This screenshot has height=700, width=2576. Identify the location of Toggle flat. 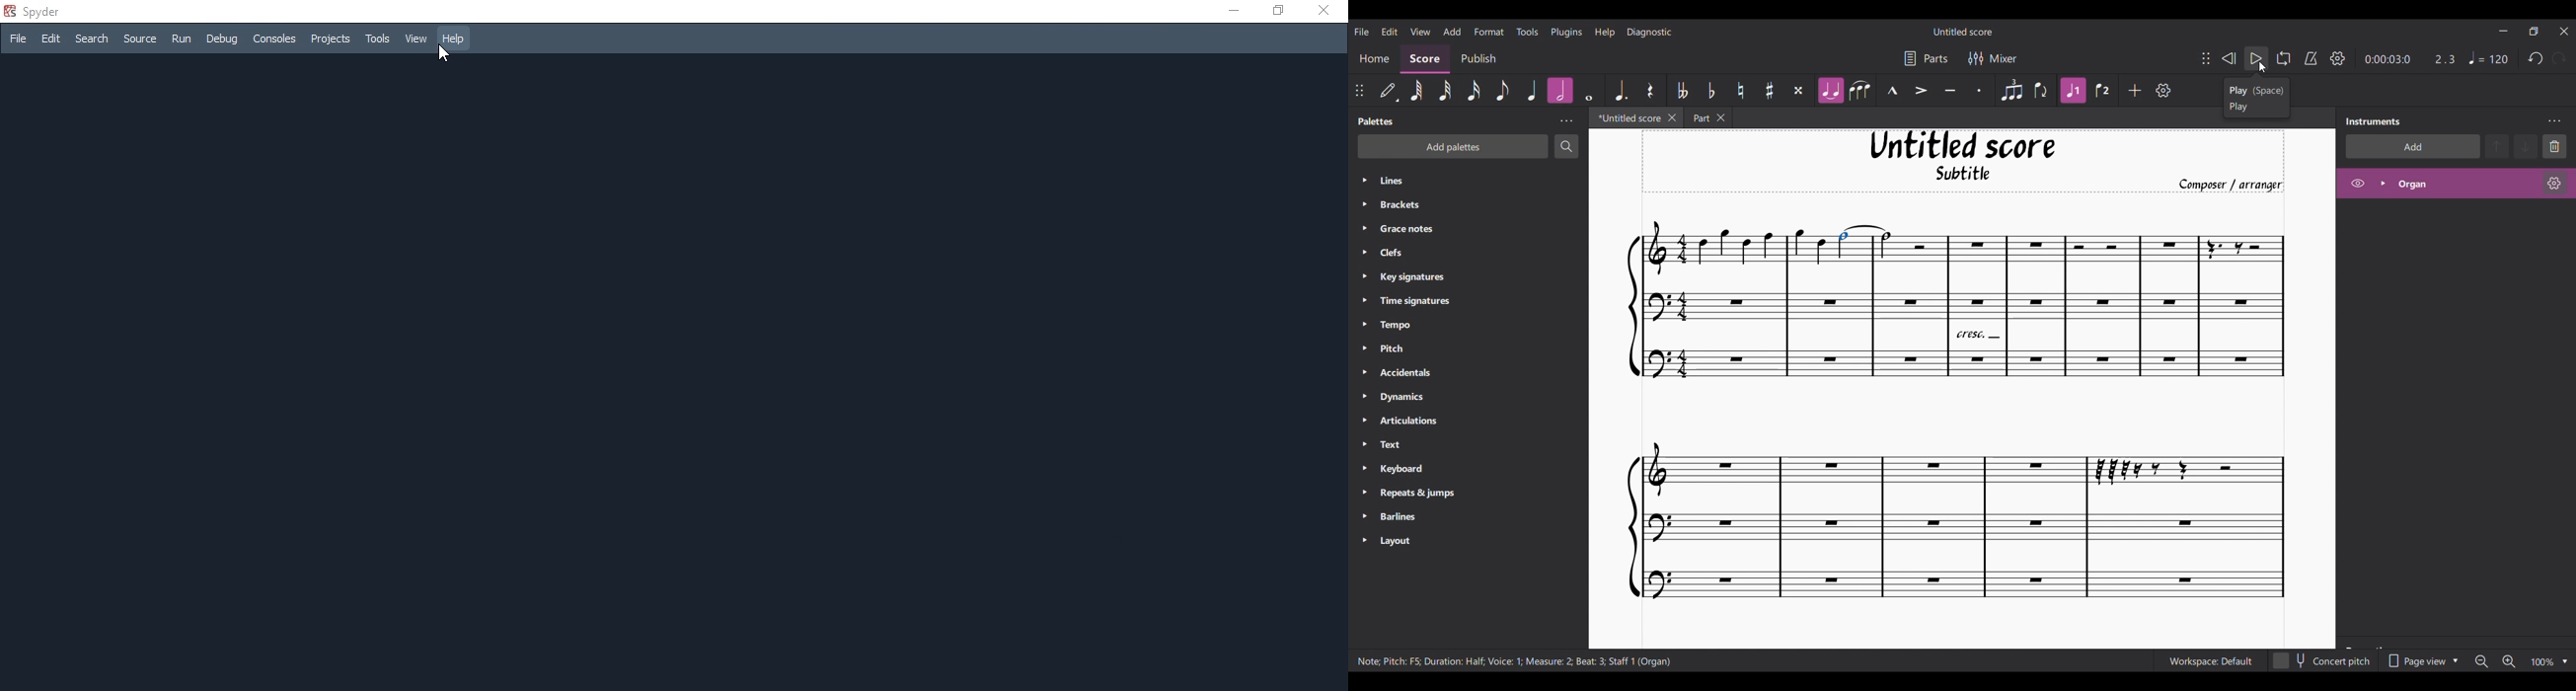
(1712, 90).